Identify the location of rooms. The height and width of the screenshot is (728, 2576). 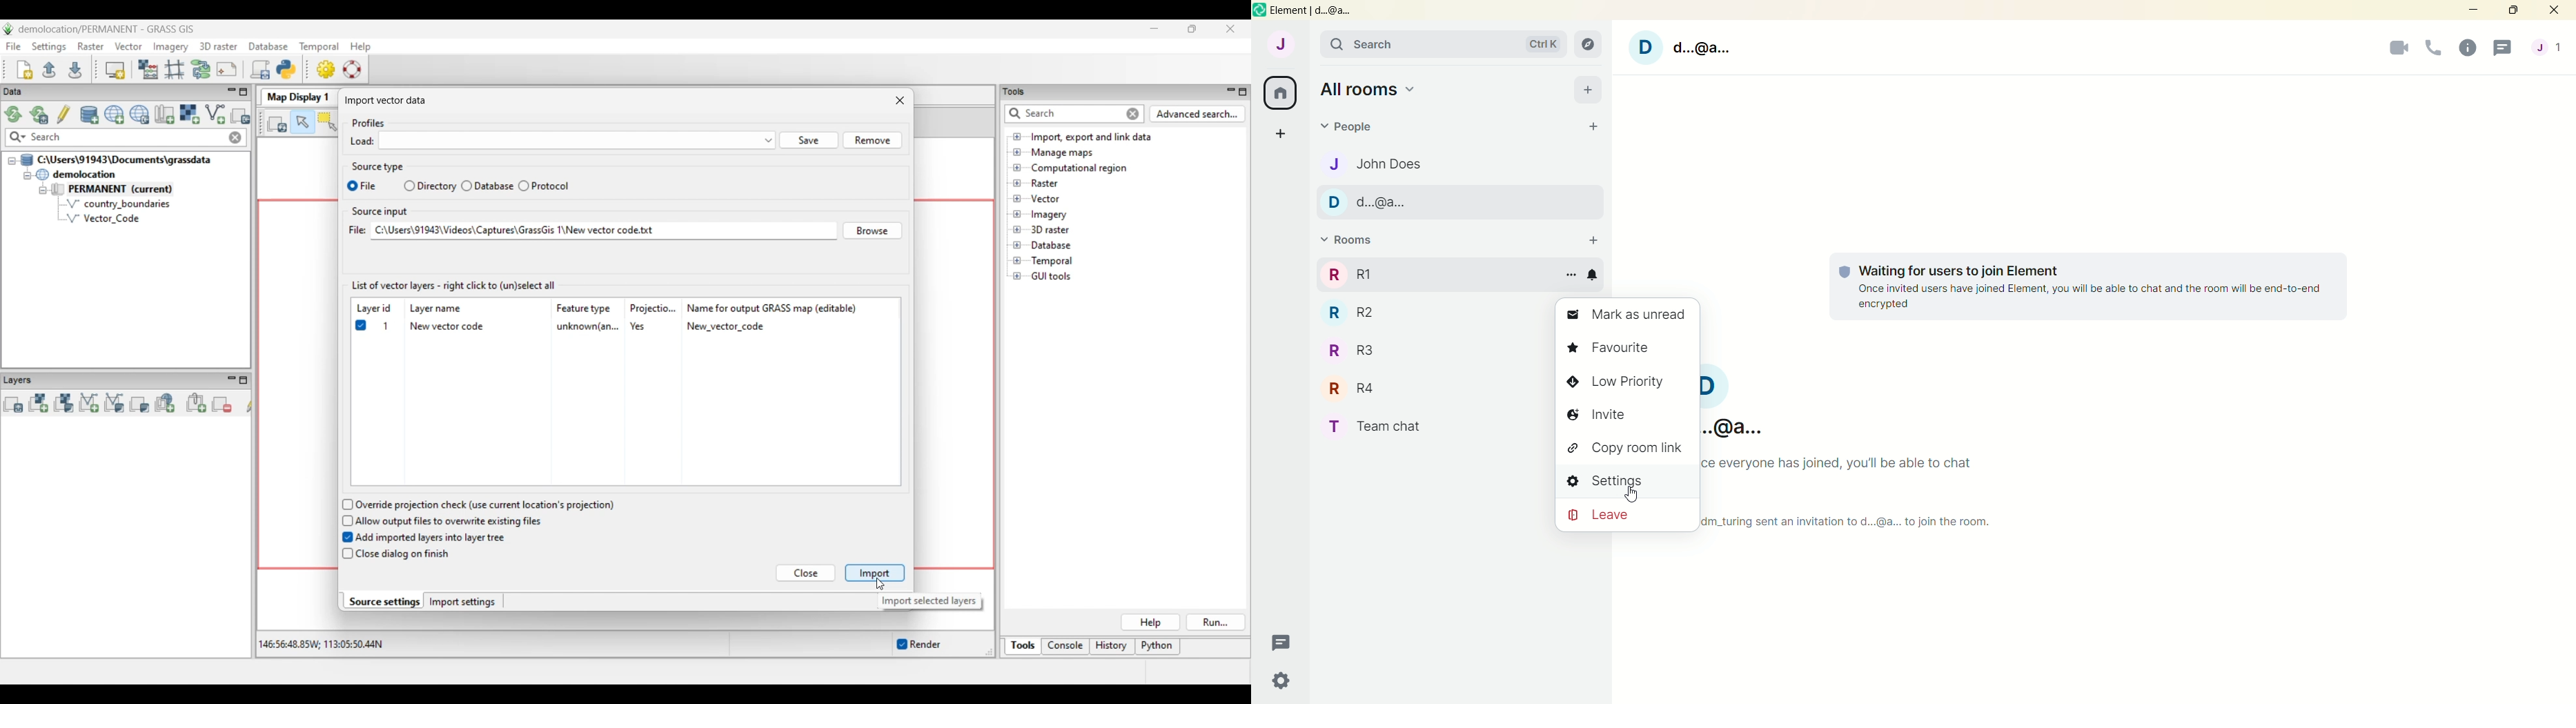
(1348, 240).